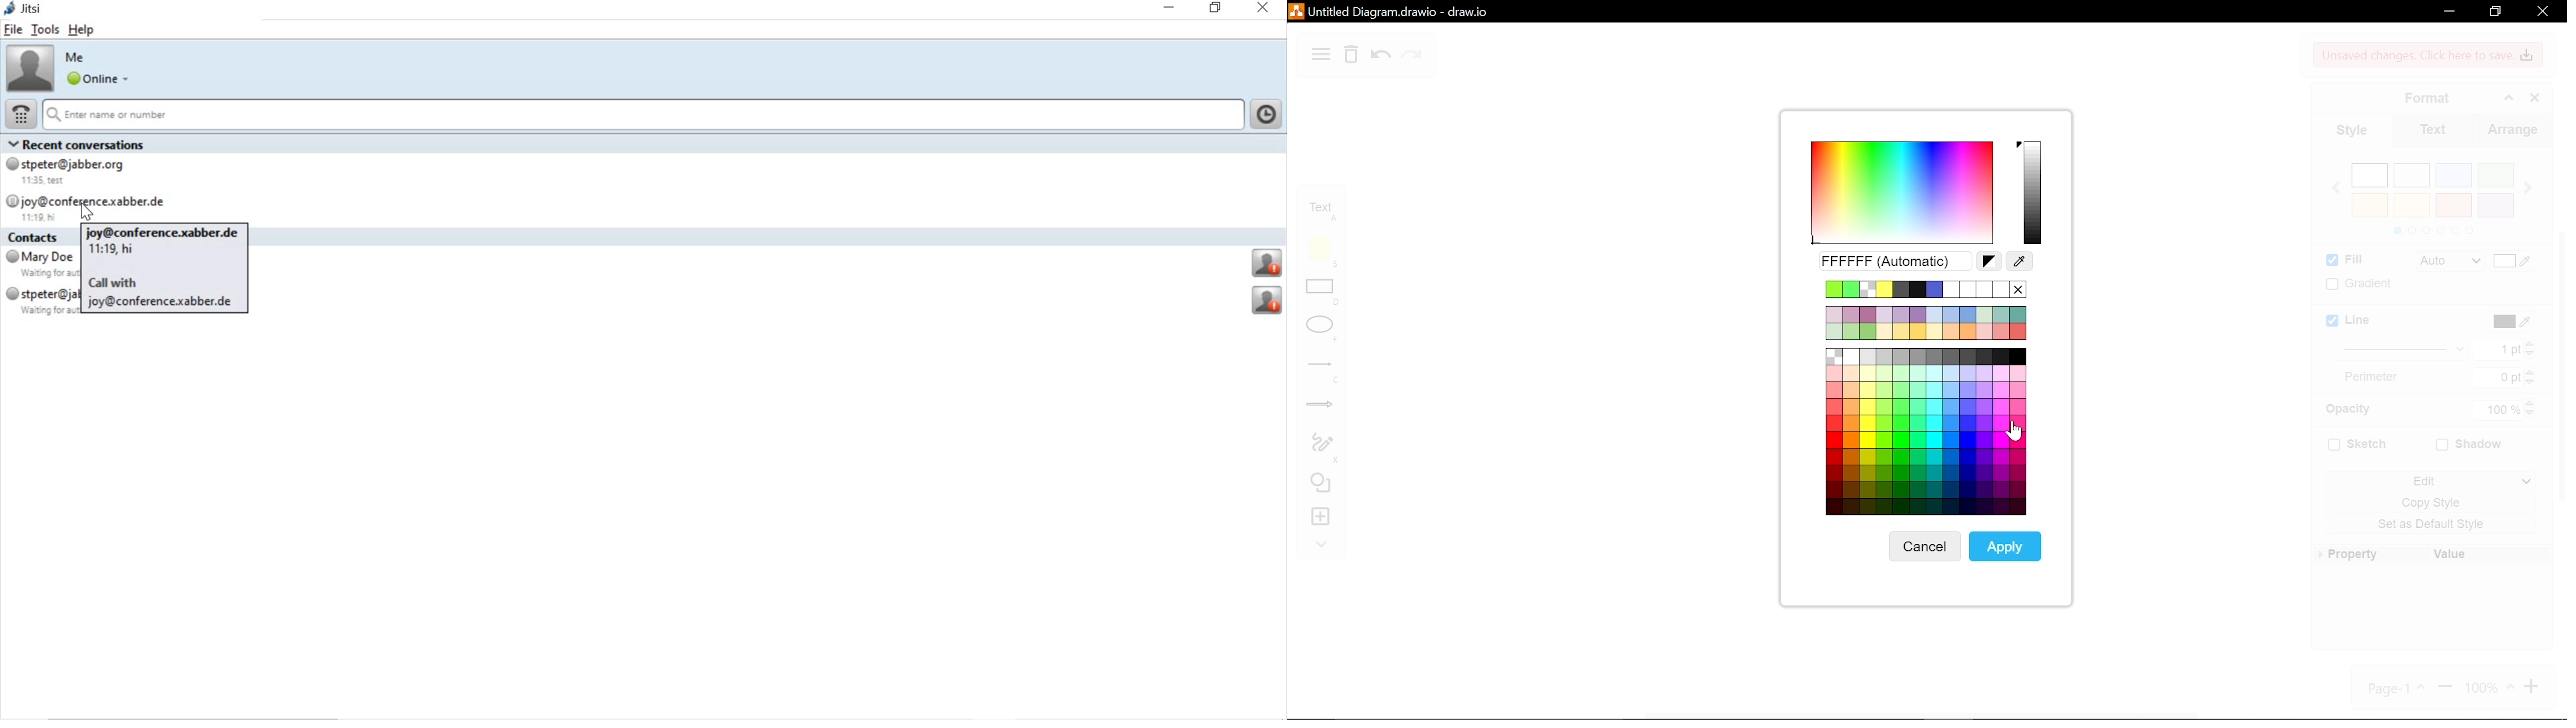 The image size is (2576, 728). I want to click on color spectrum, so click(1899, 193).